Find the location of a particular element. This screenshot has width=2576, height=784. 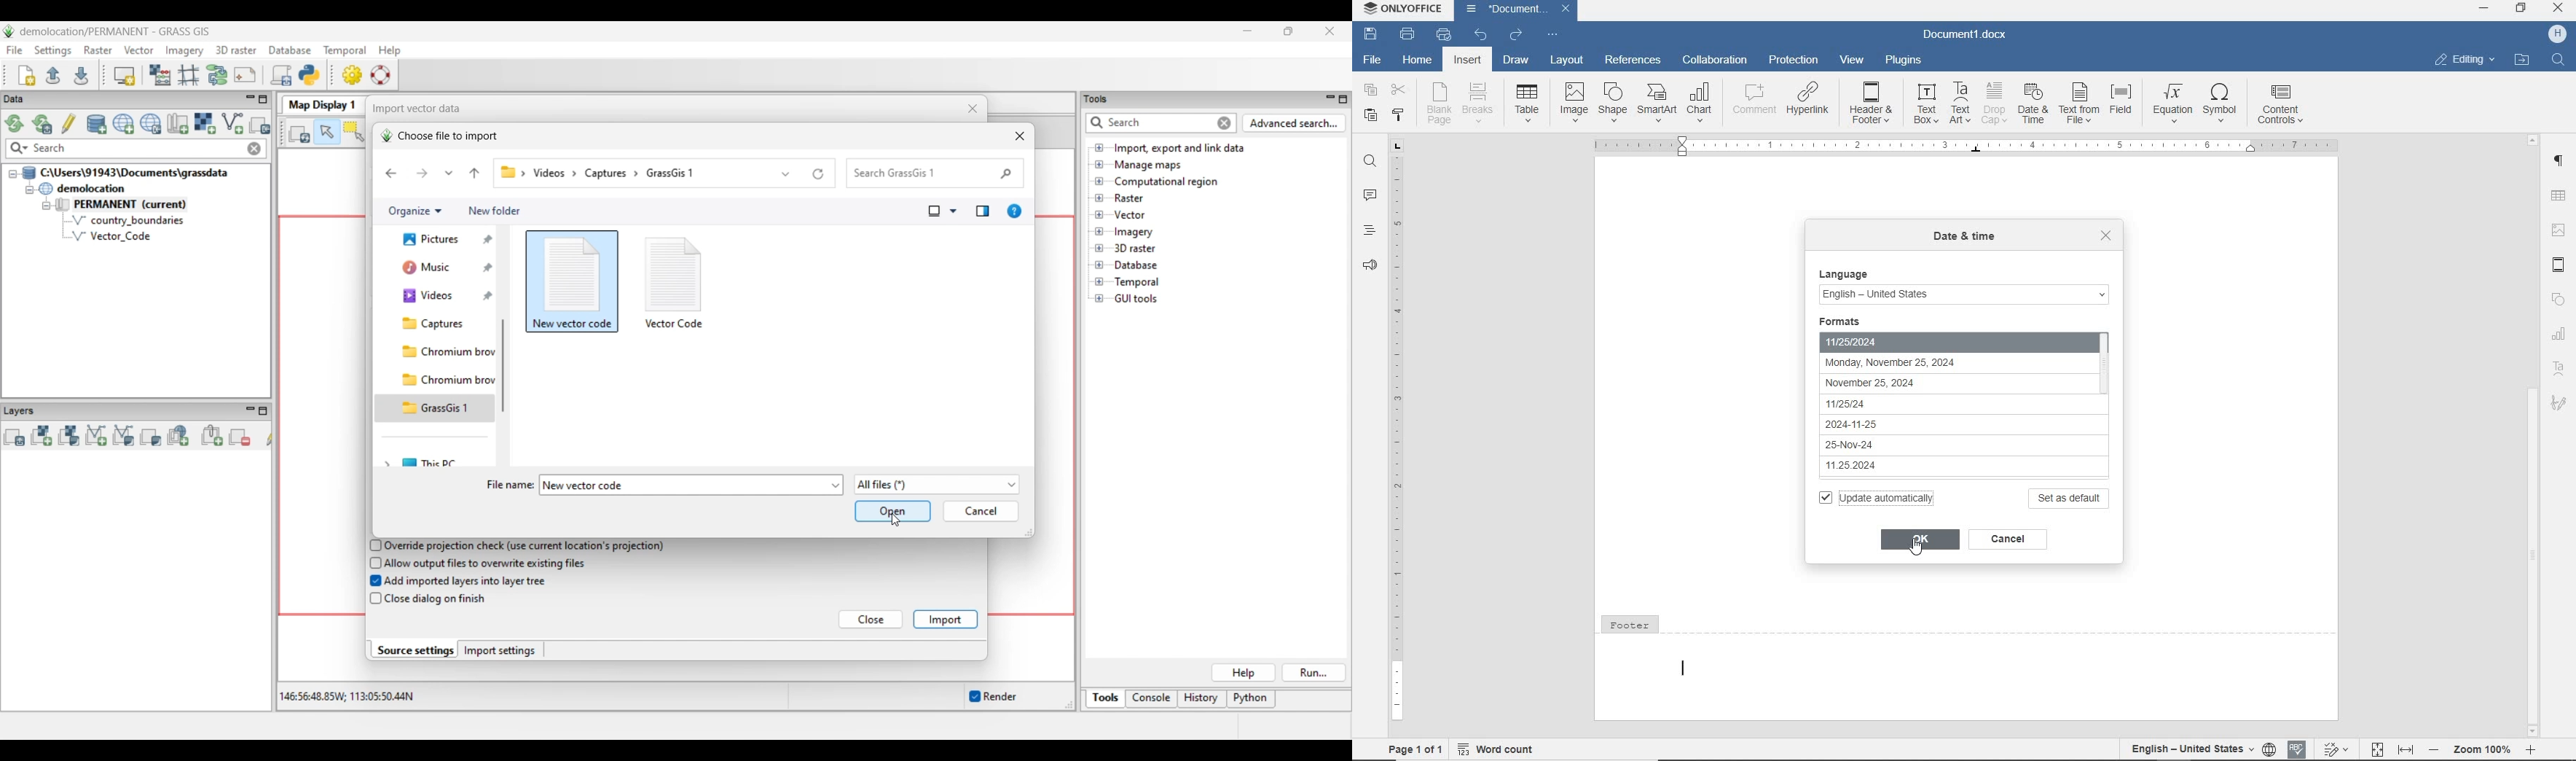

find is located at coordinates (1368, 162).